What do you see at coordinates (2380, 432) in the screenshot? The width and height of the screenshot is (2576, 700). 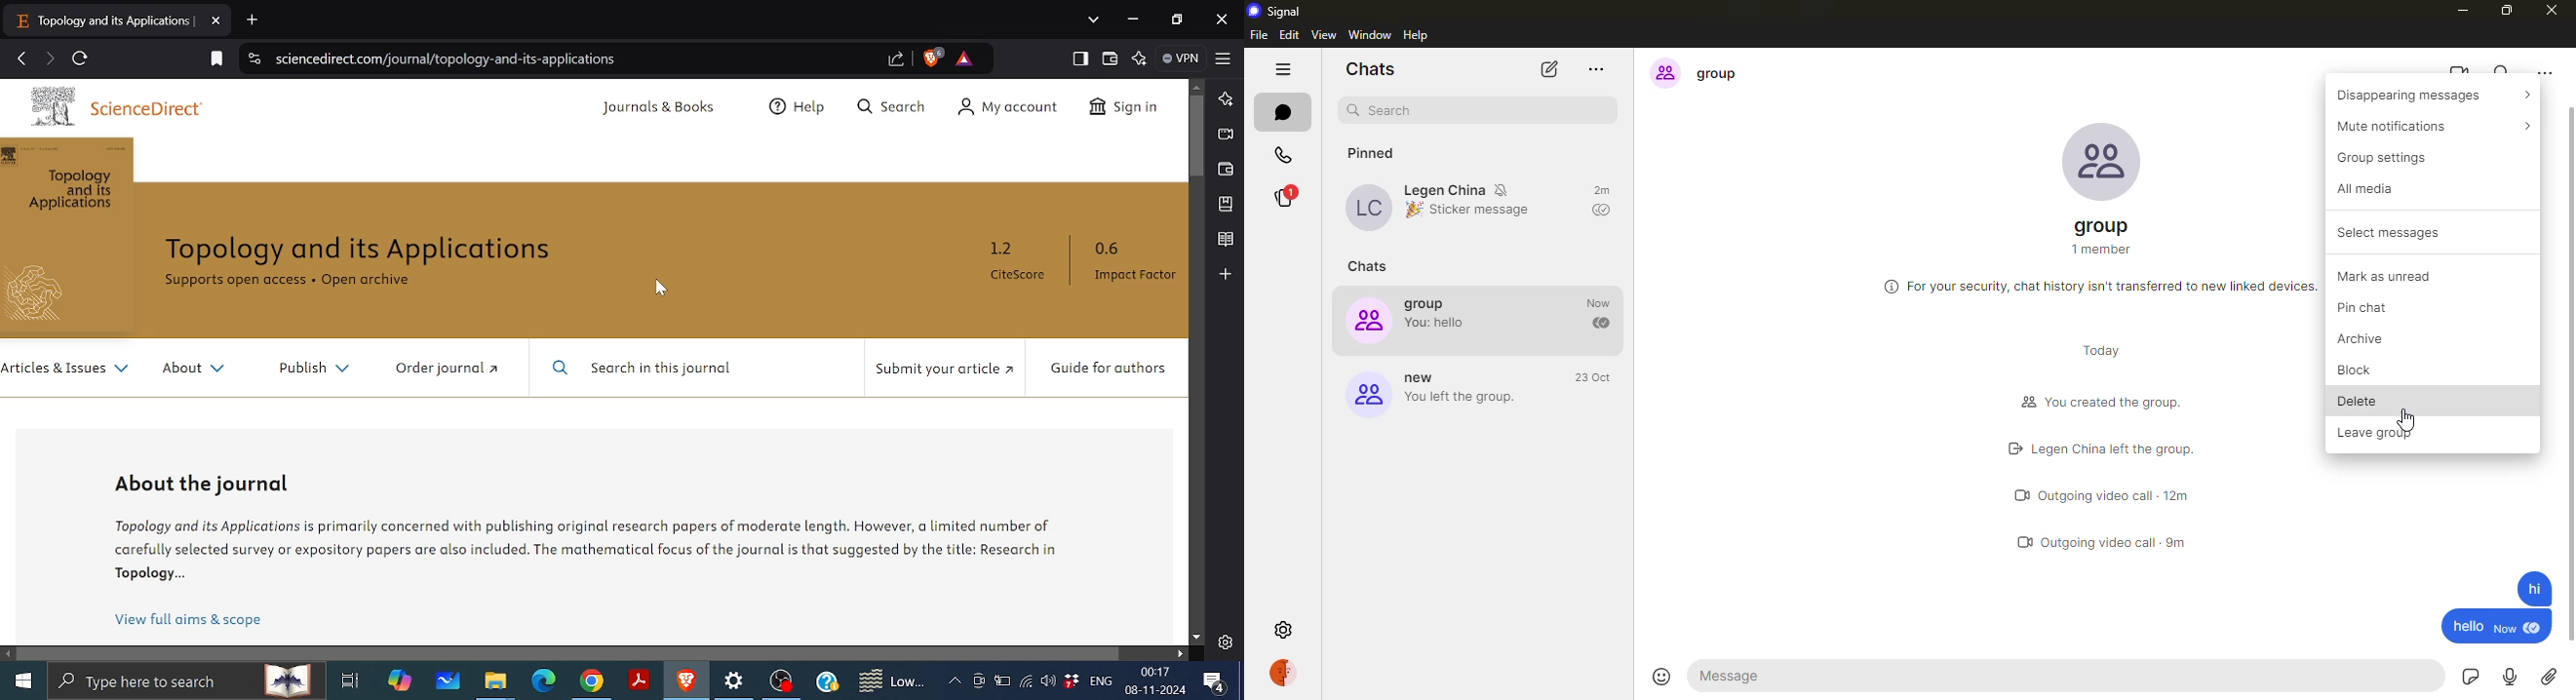 I see `leave group` at bounding box center [2380, 432].